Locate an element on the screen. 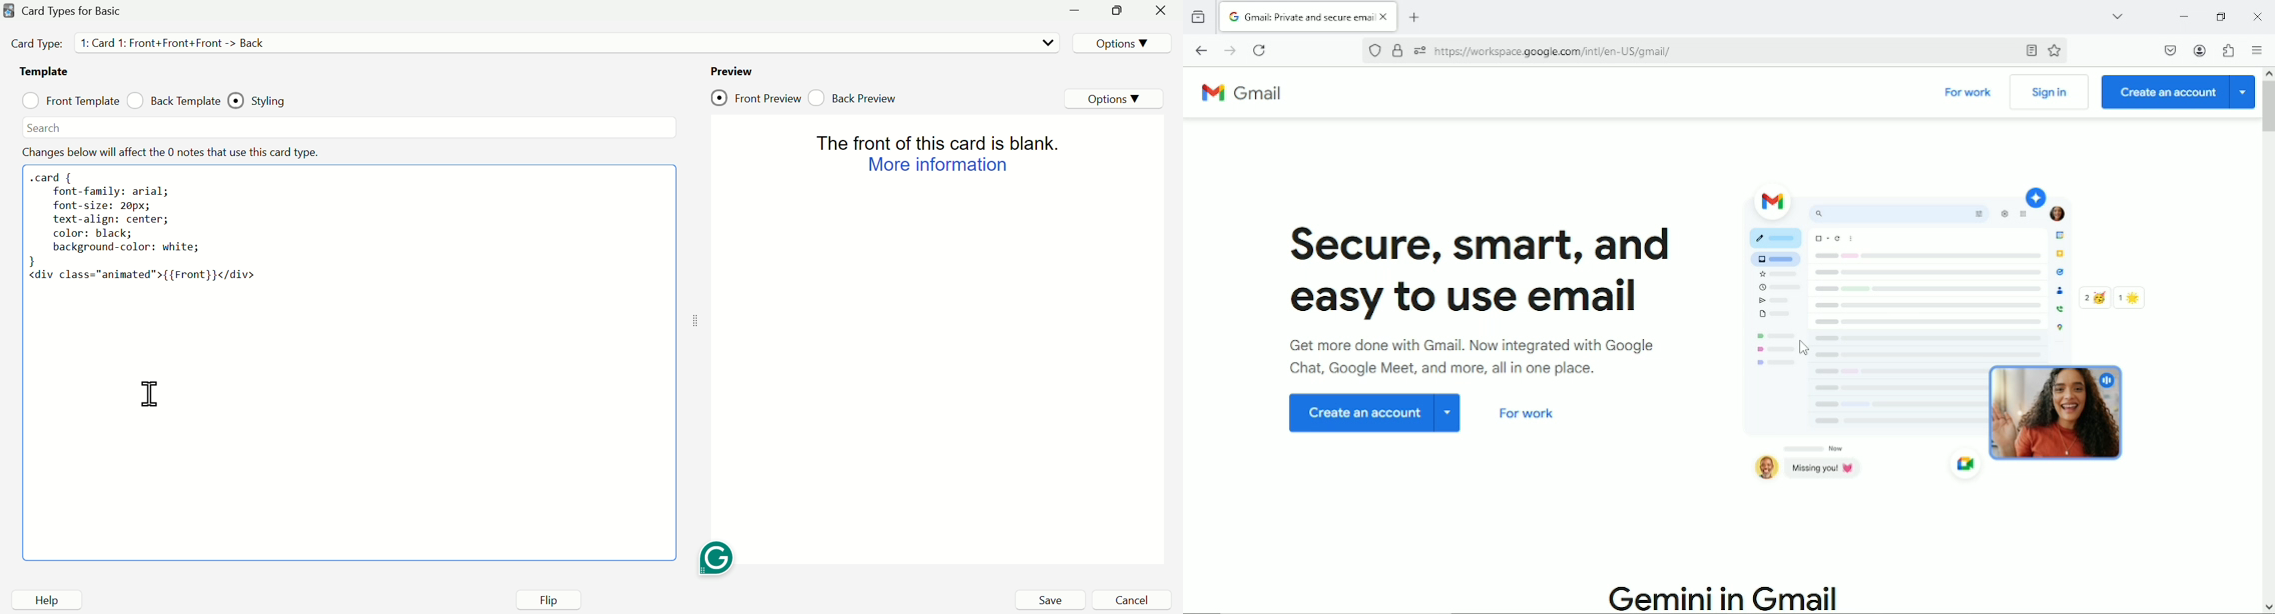 The width and height of the screenshot is (2296, 616). New tab is located at coordinates (1418, 17).